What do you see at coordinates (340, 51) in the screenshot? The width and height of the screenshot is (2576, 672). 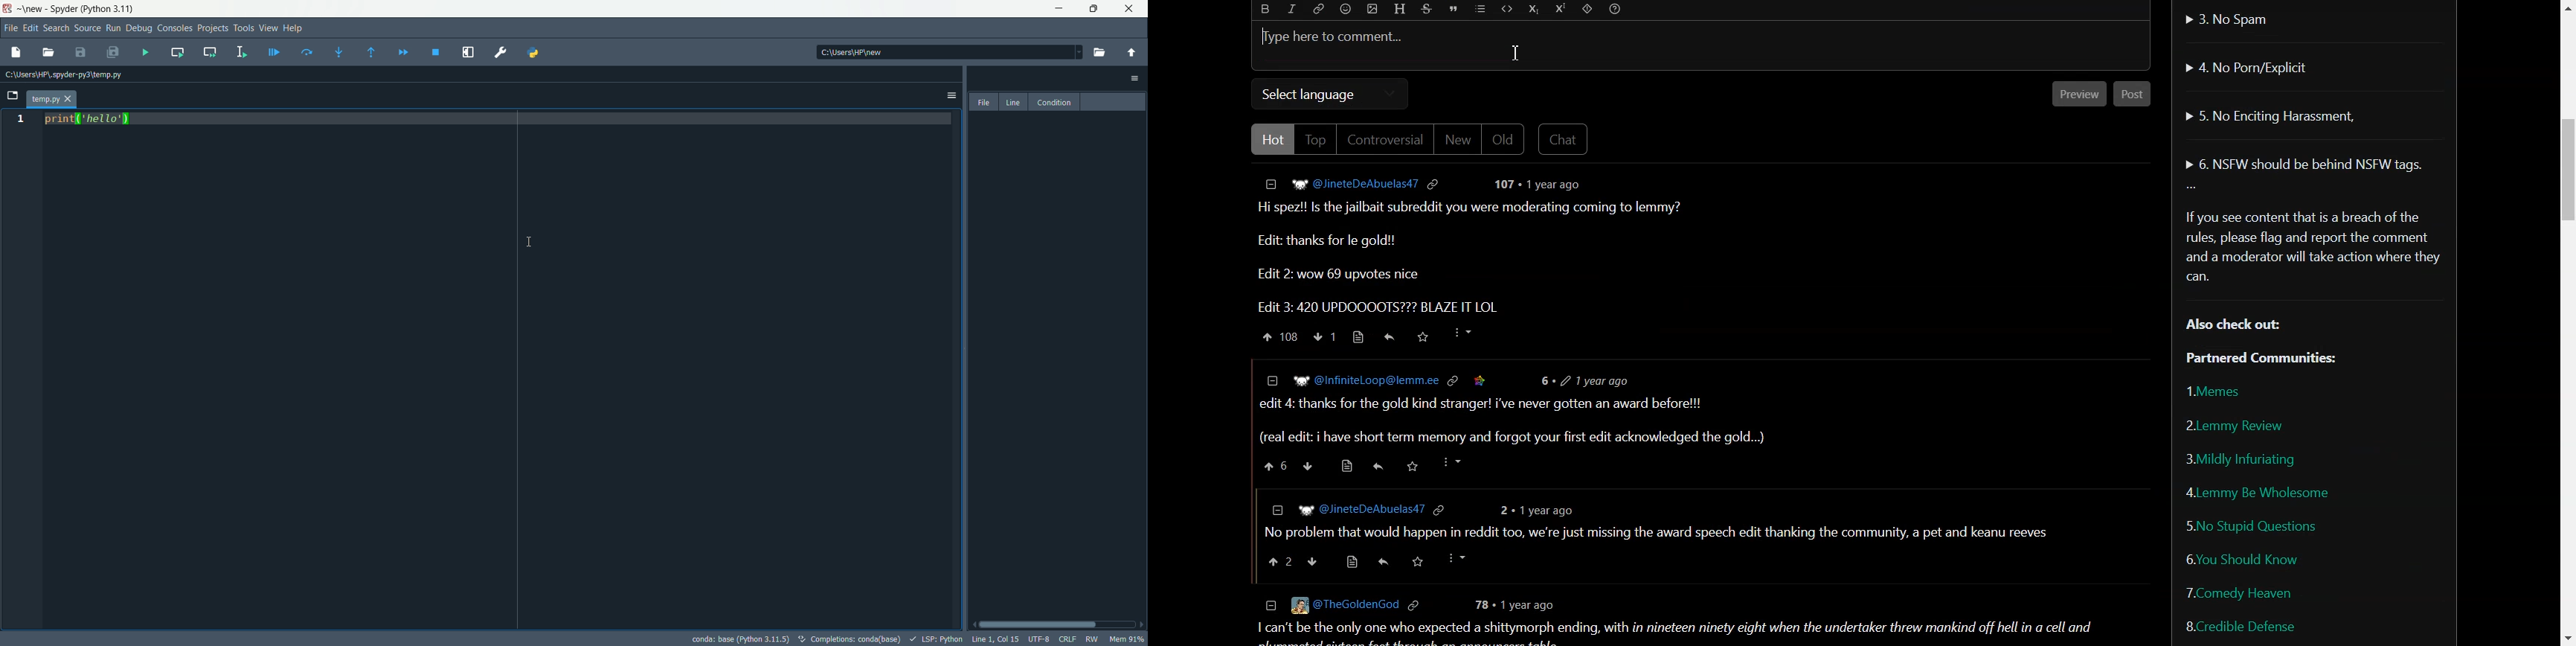 I see `step into function` at bounding box center [340, 51].